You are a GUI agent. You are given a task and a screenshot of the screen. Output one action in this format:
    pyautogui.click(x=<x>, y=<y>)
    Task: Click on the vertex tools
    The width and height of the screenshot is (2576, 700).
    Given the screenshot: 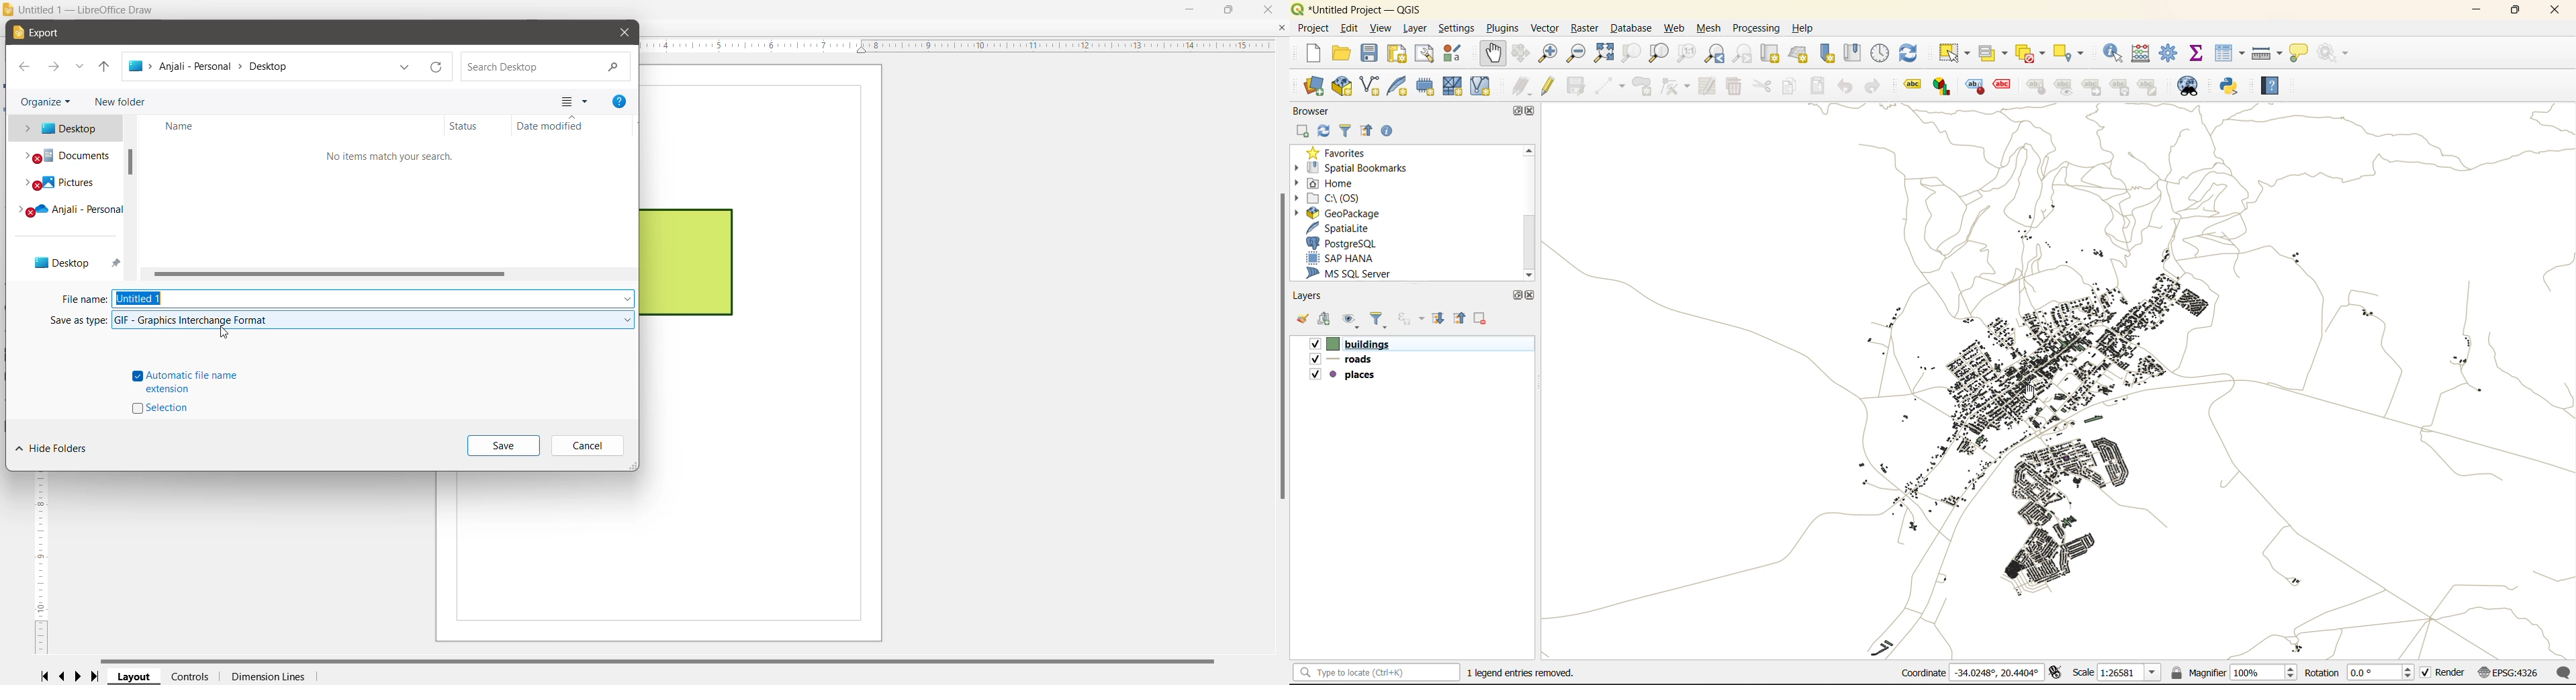 What is the action you would take?
    pyautogui.click(x=1675, y=86)
    